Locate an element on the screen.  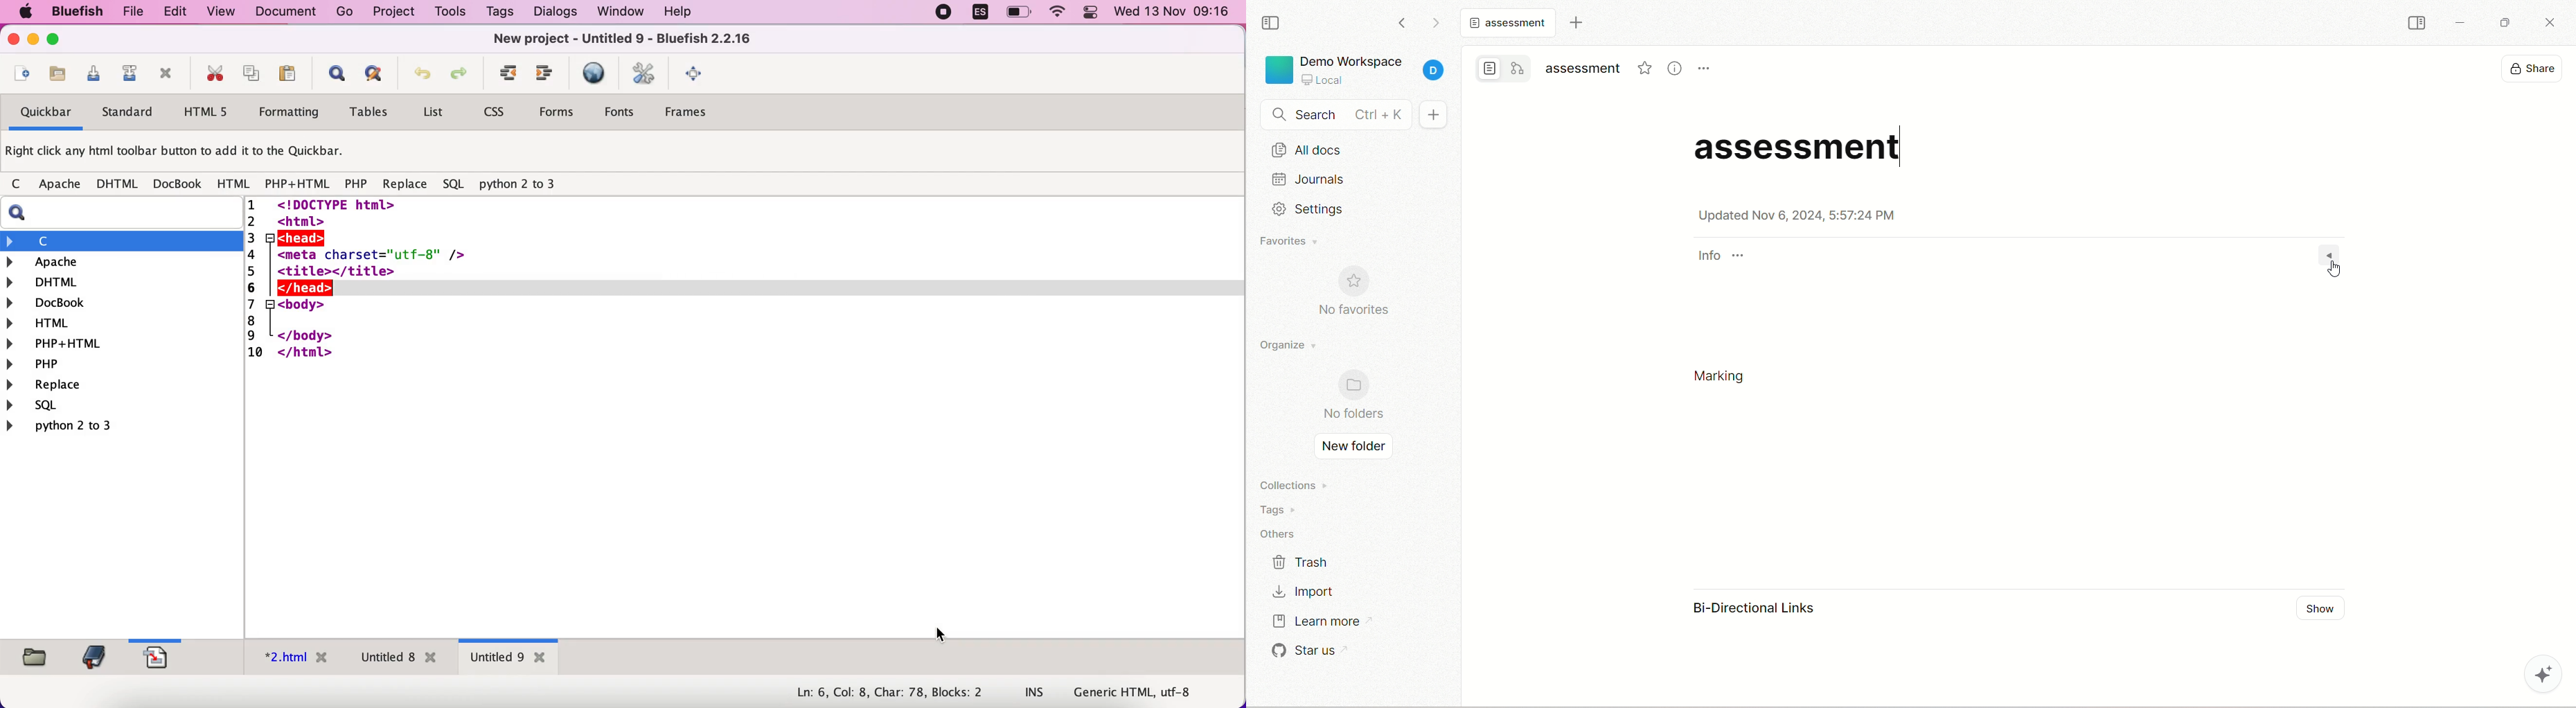
paste is located at coordinates (286, 75).